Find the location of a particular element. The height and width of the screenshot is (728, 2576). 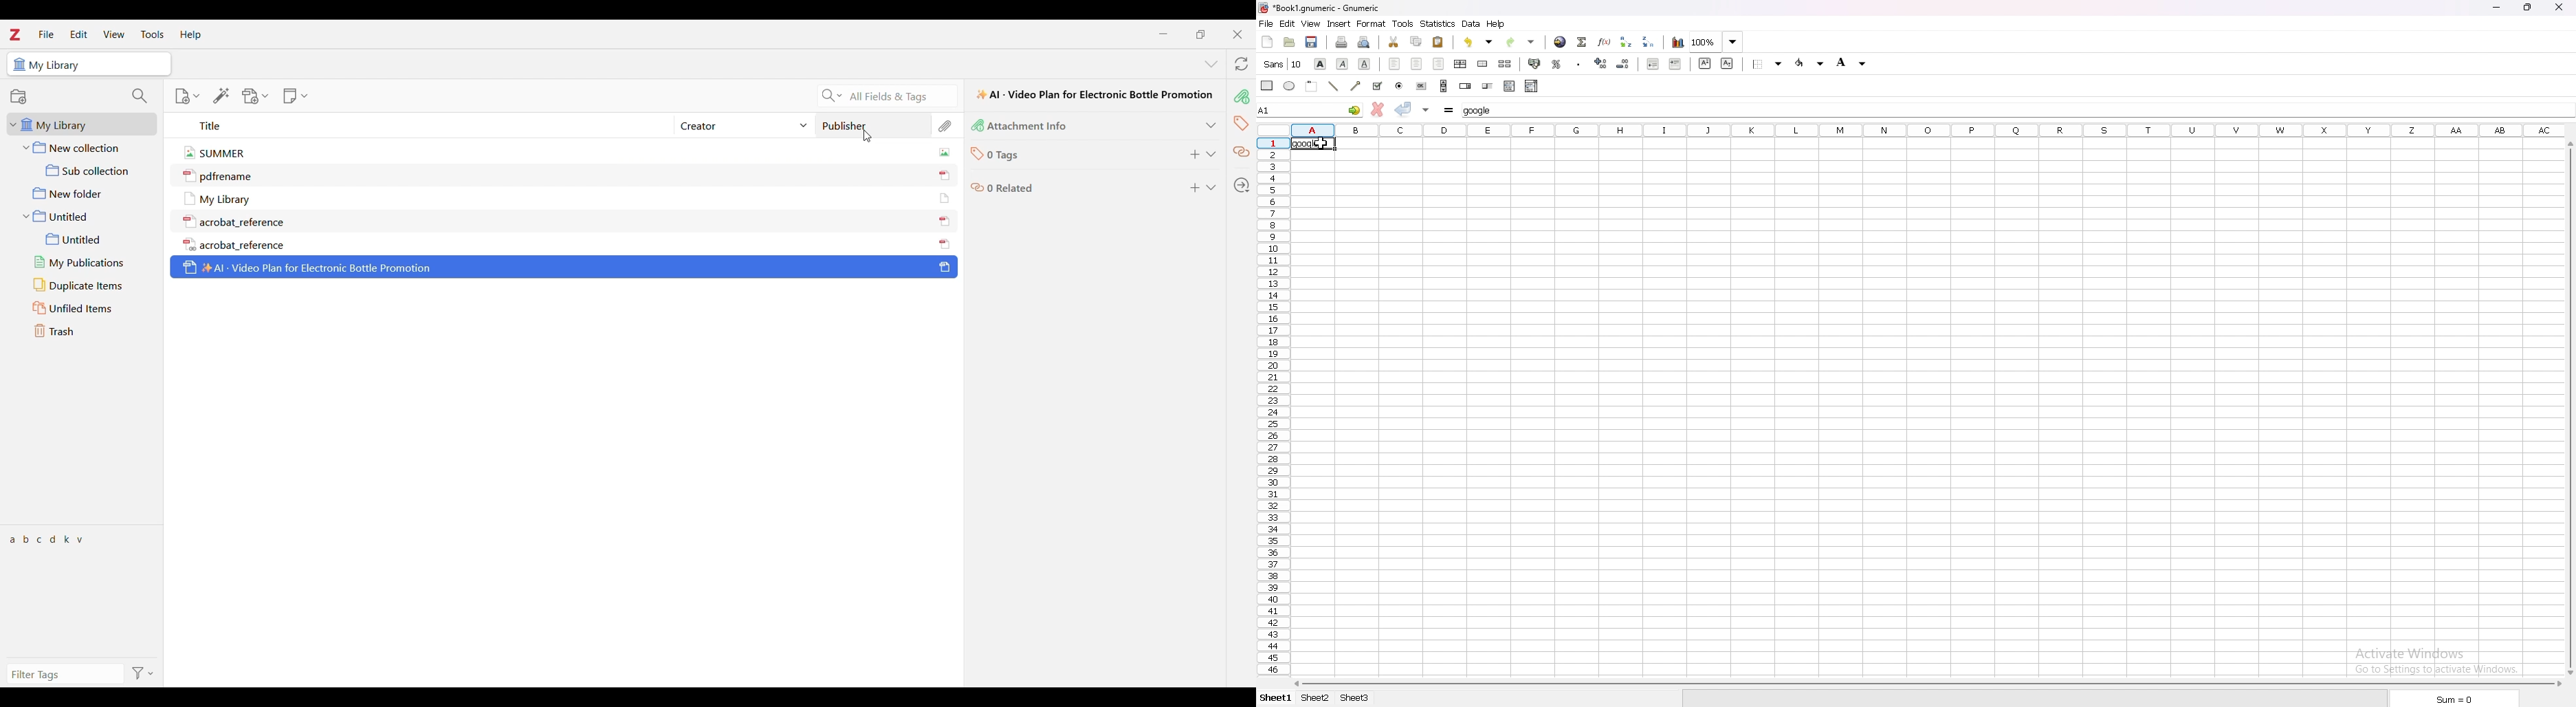

New collection is located at coordinates (83, 147).